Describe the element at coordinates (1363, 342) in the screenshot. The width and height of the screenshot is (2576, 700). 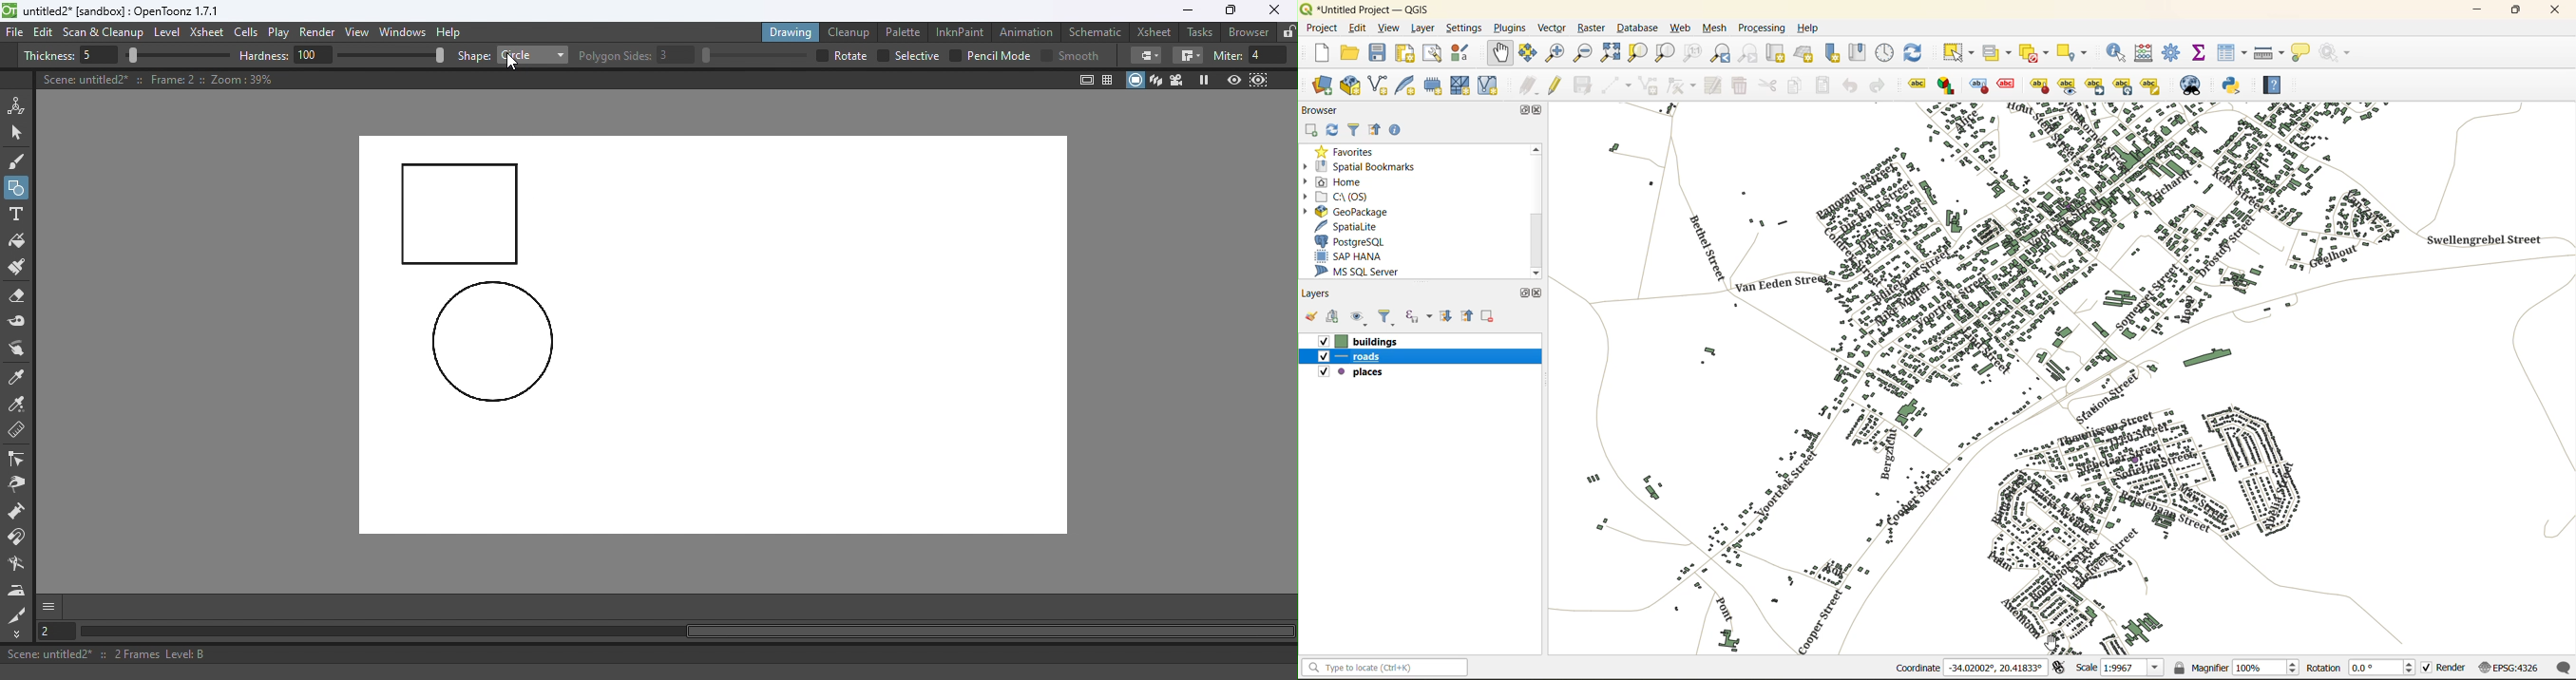
I see `buildings layer` at that location.